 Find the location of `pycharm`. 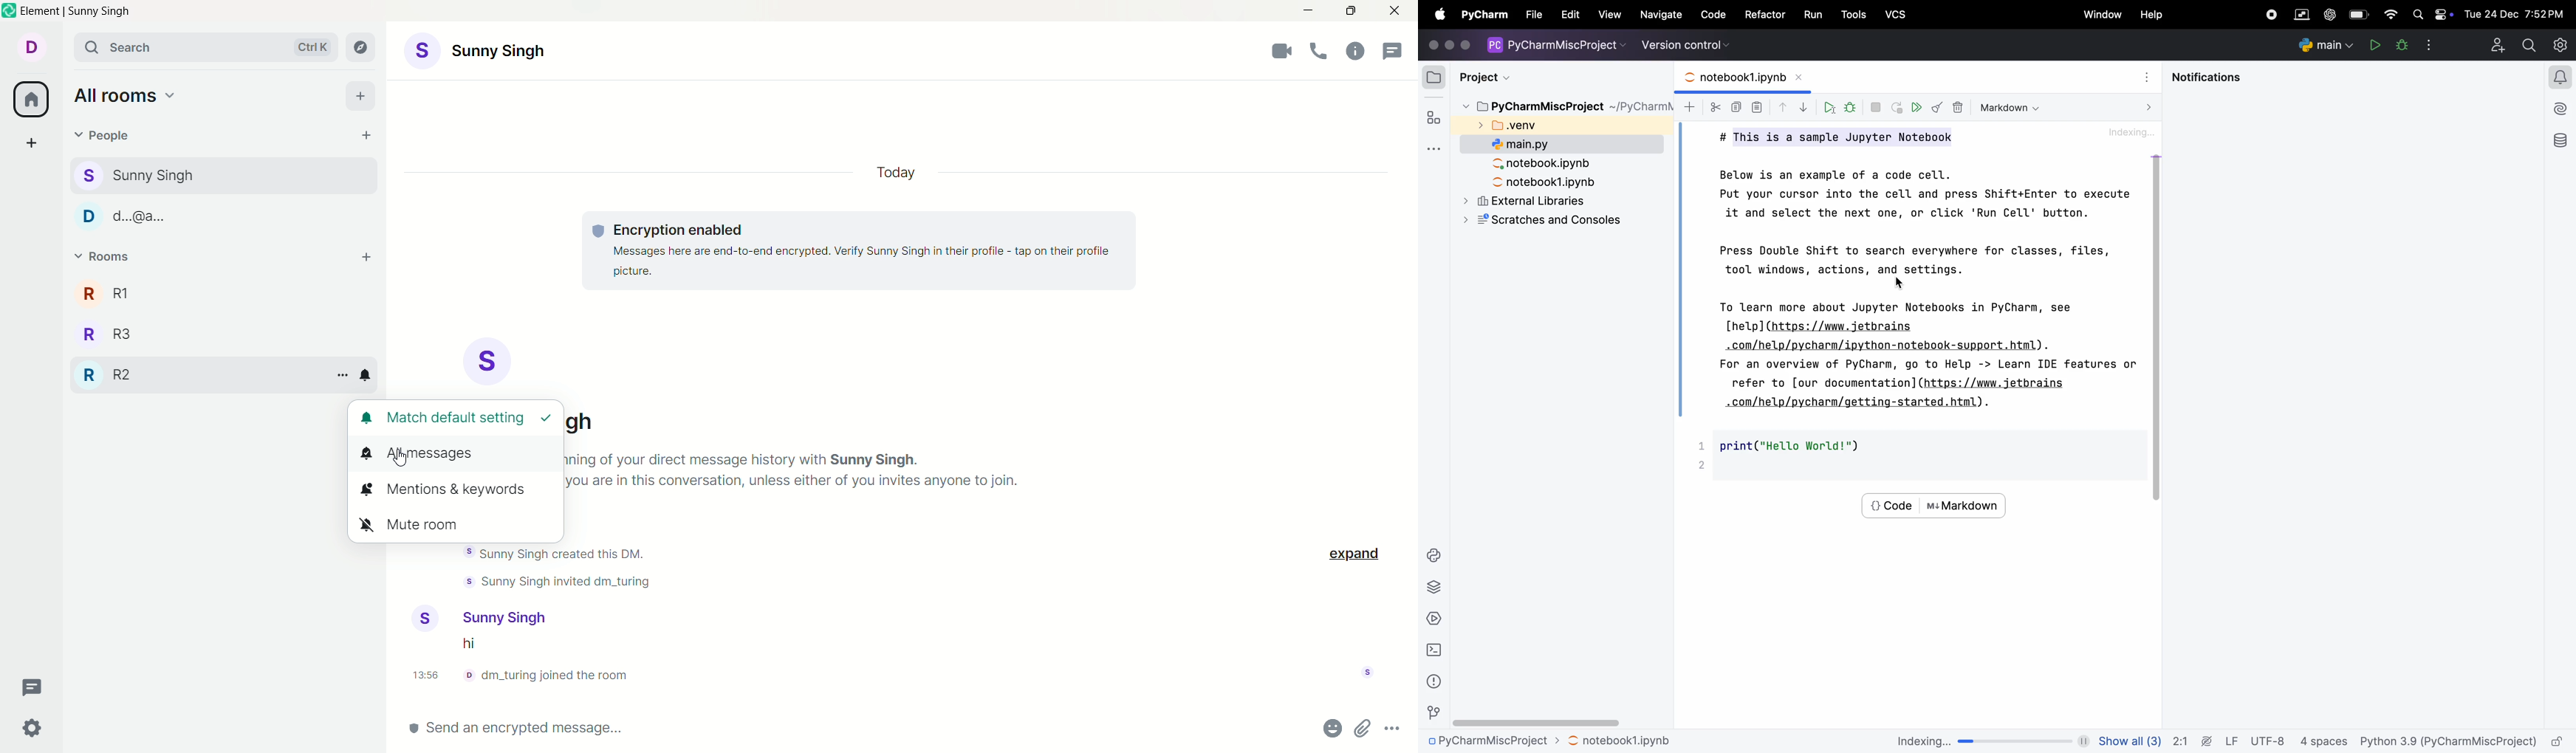

pycharm is located at coordinates (1486, 14).